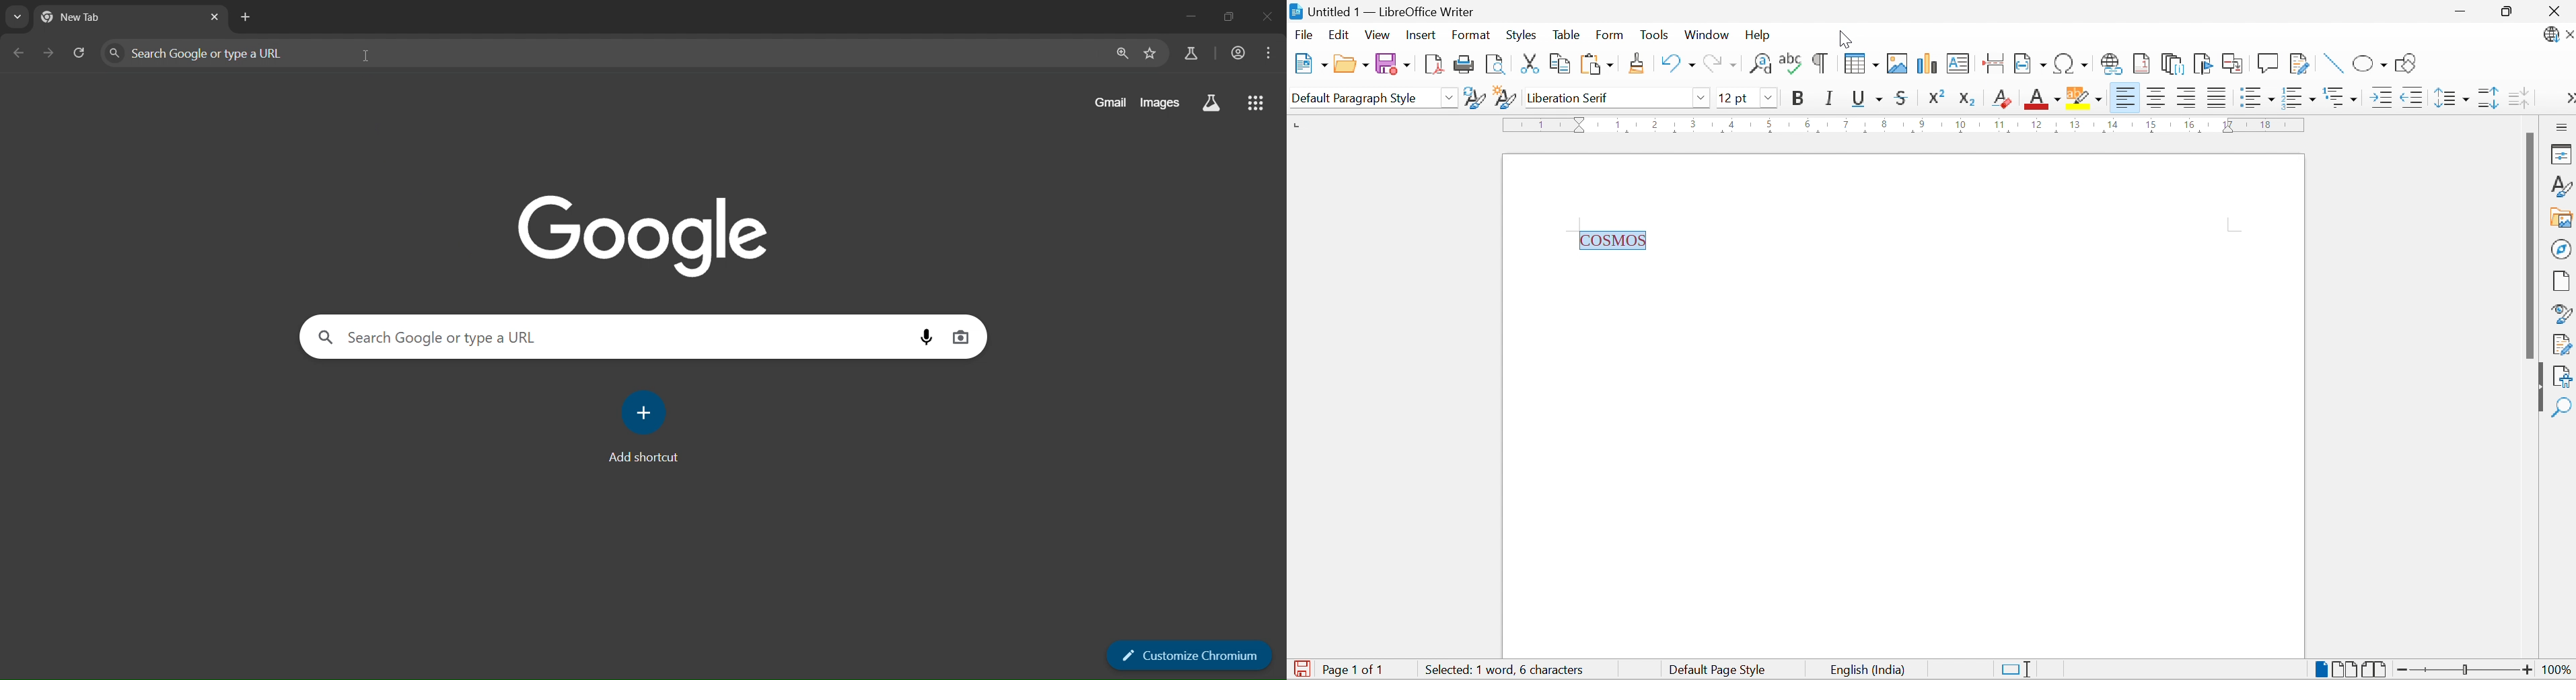  Describe the element at coordinates (2567, 96) in the screenshot. I see `More` at that location.